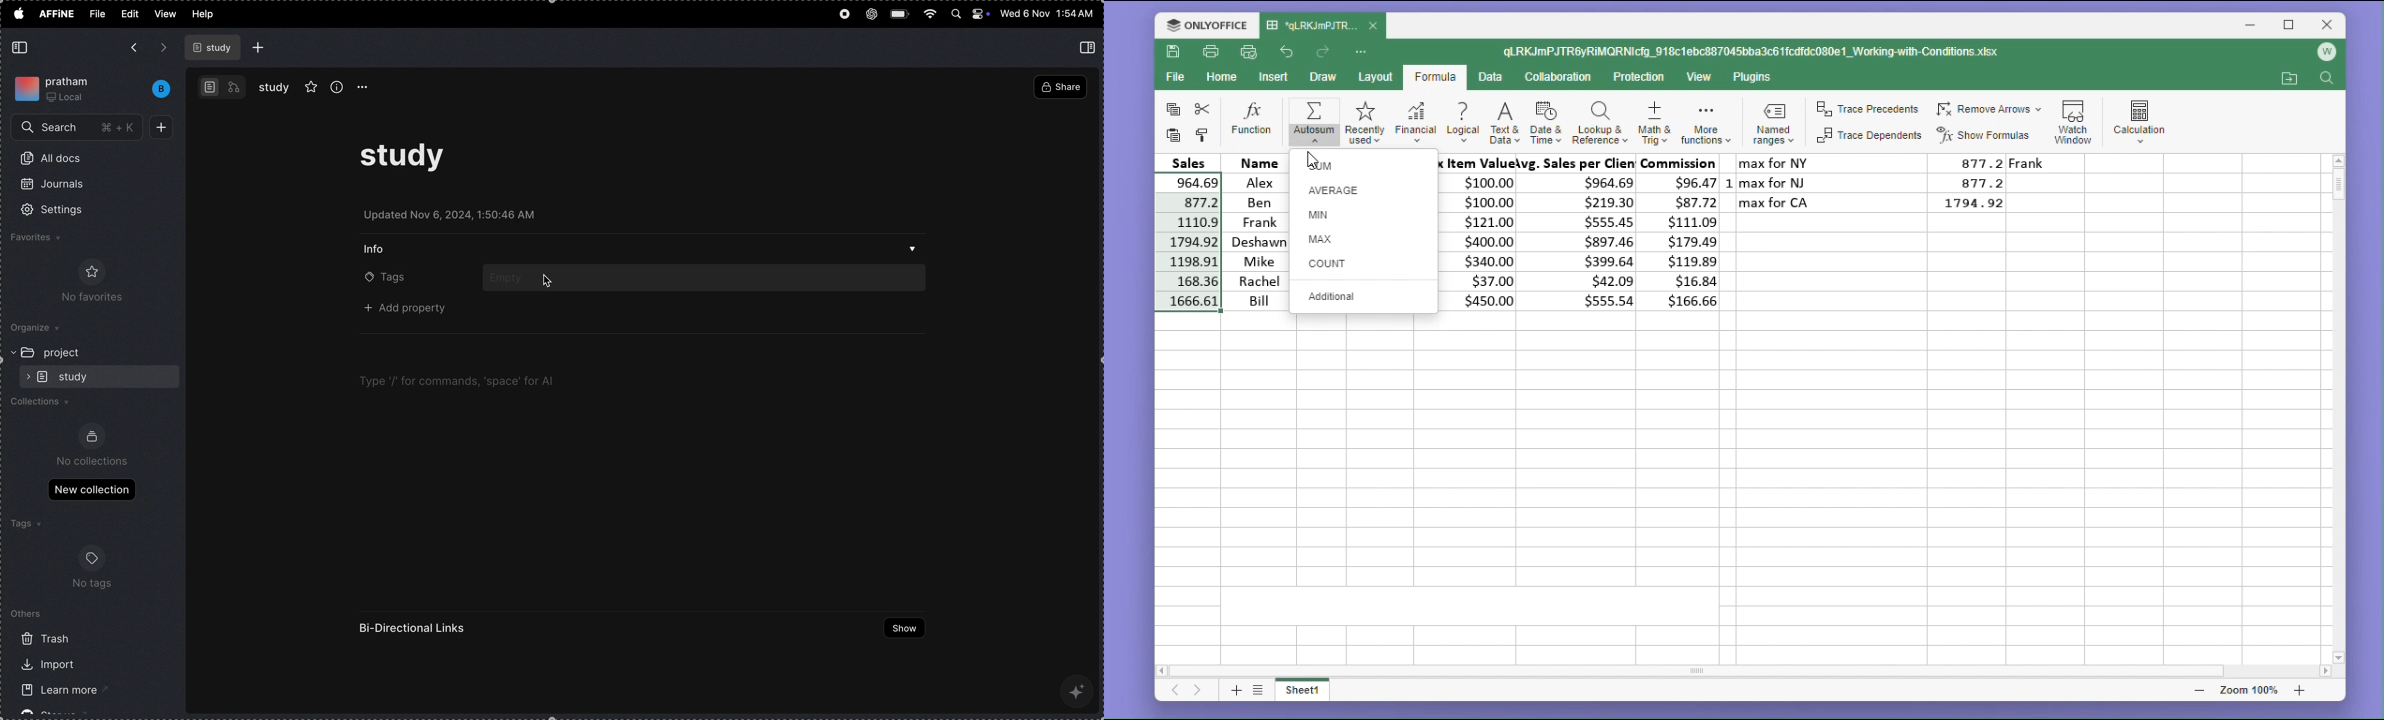  Describe the element at coordinates (21, 48) in the screenshot. I see `collapse side bar` at that location.